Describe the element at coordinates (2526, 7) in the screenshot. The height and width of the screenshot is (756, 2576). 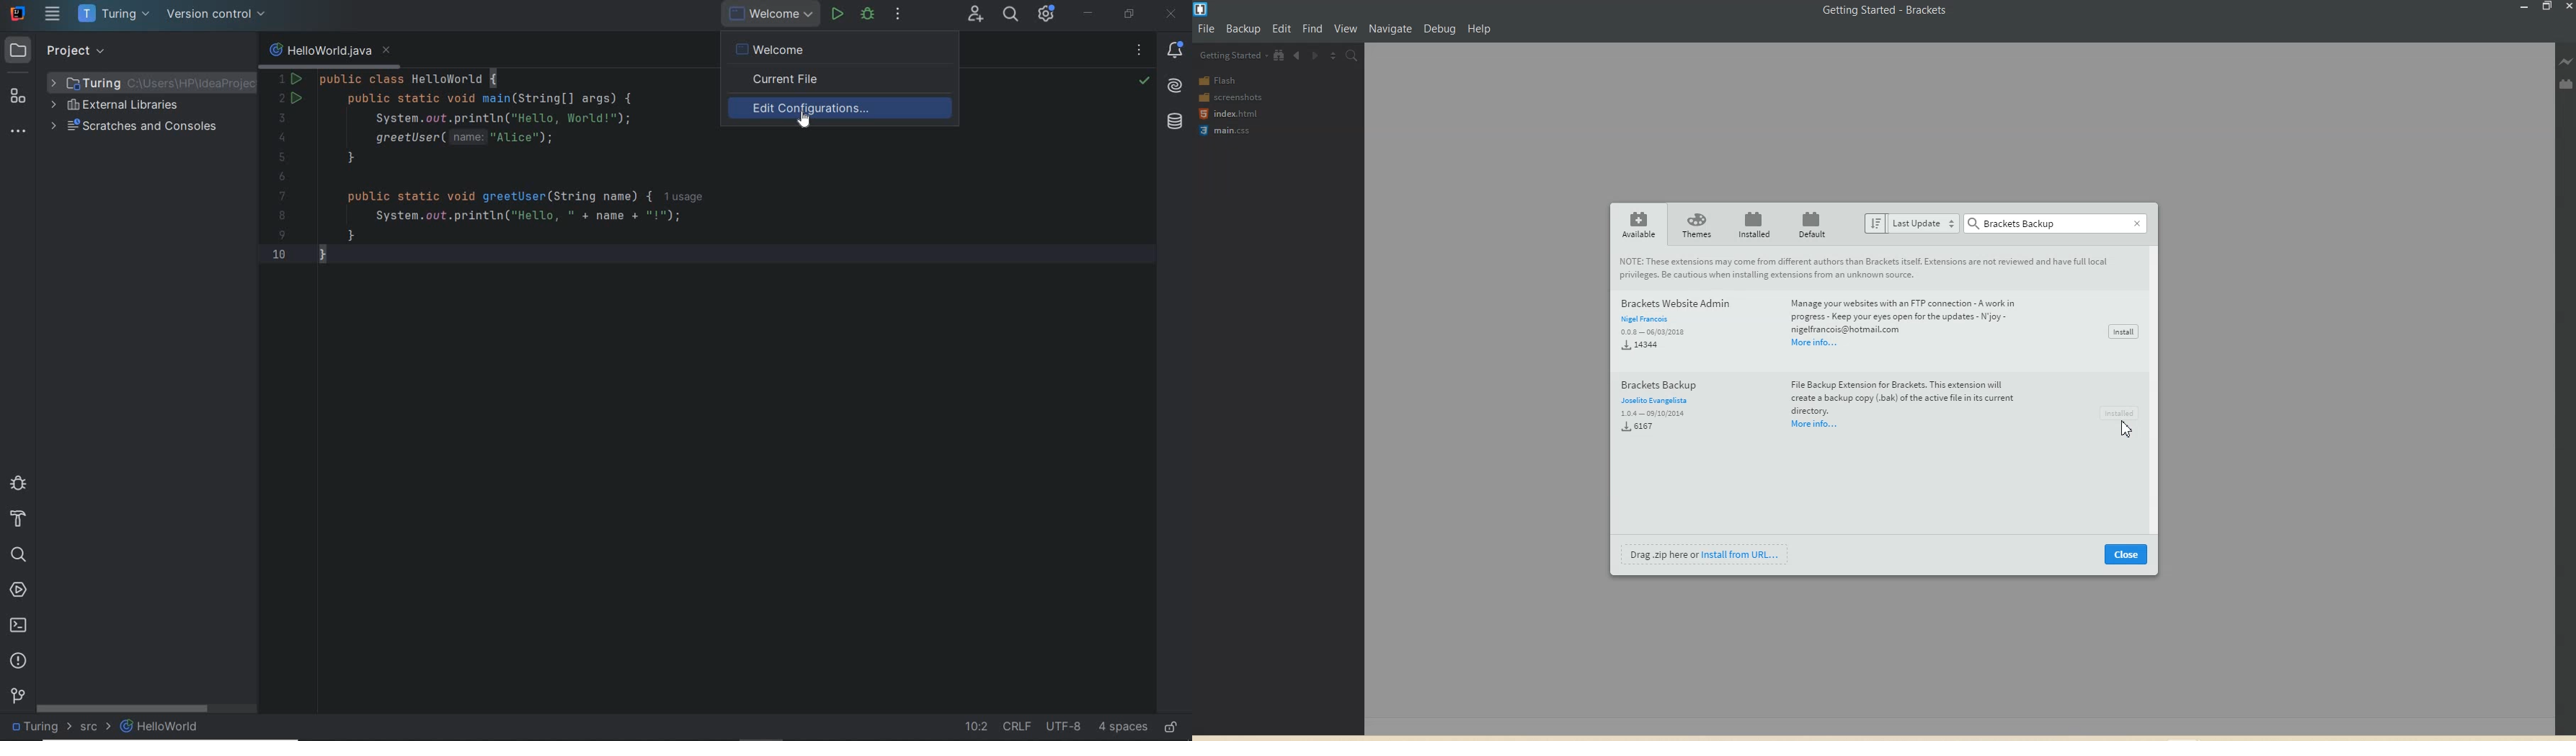
I see `Minimize` at that location.